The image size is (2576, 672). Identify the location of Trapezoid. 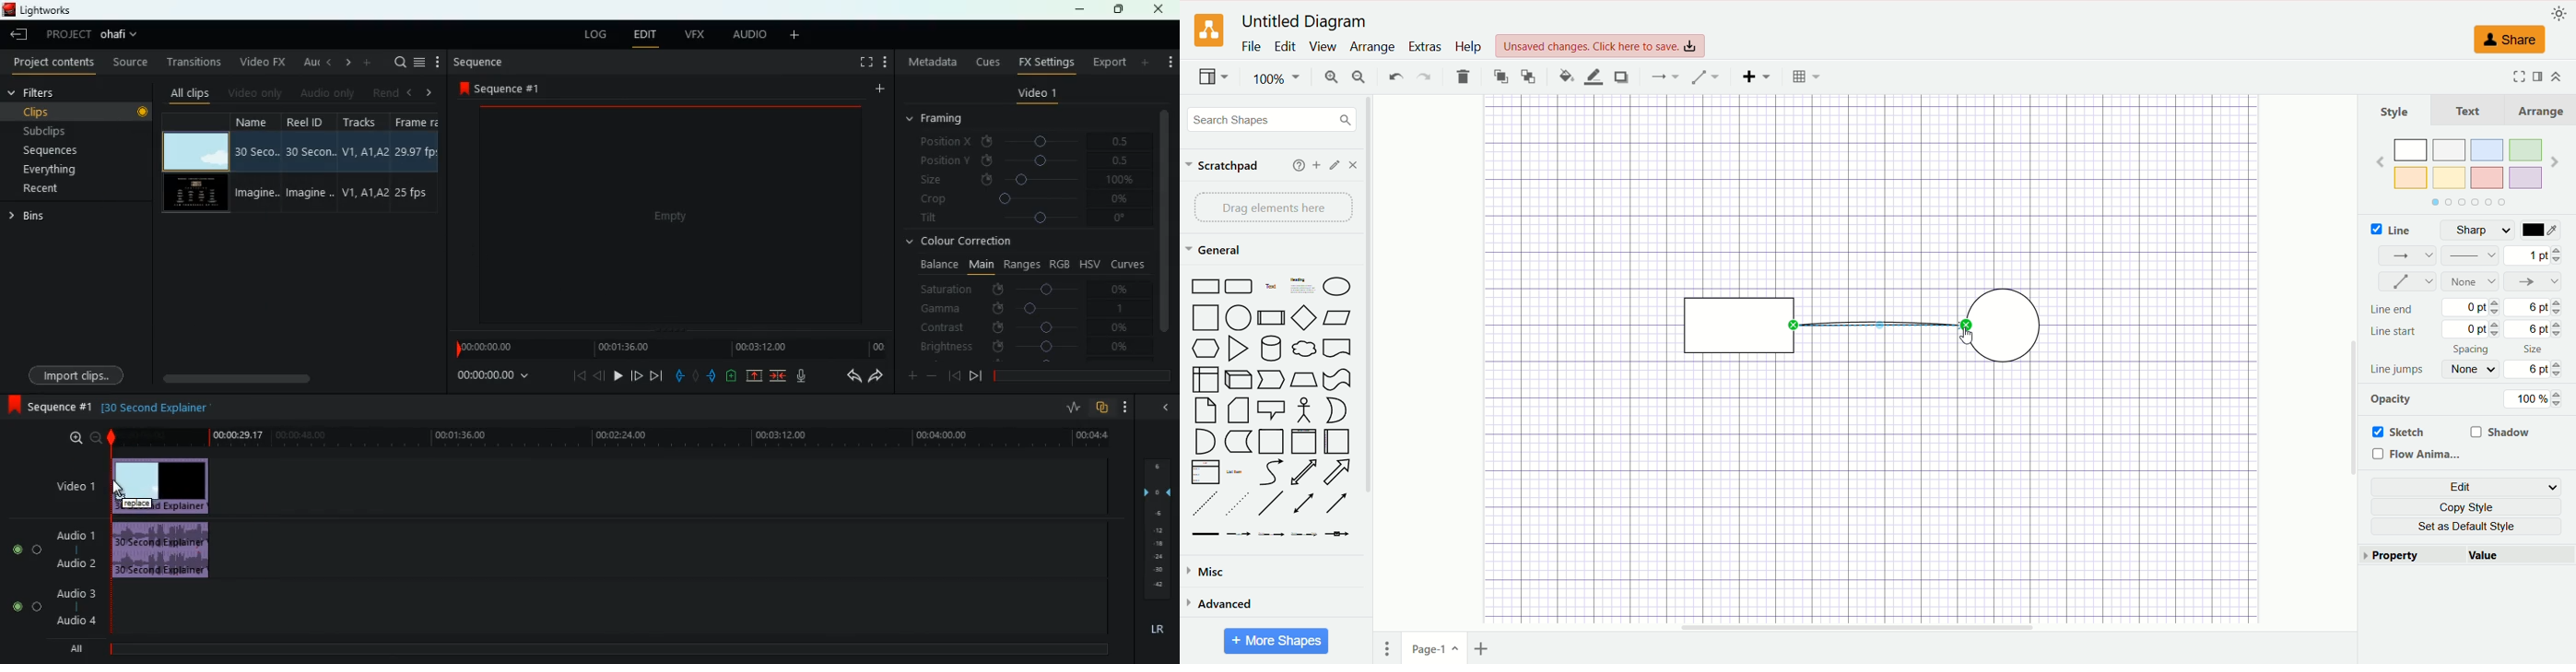
(1305, 379).